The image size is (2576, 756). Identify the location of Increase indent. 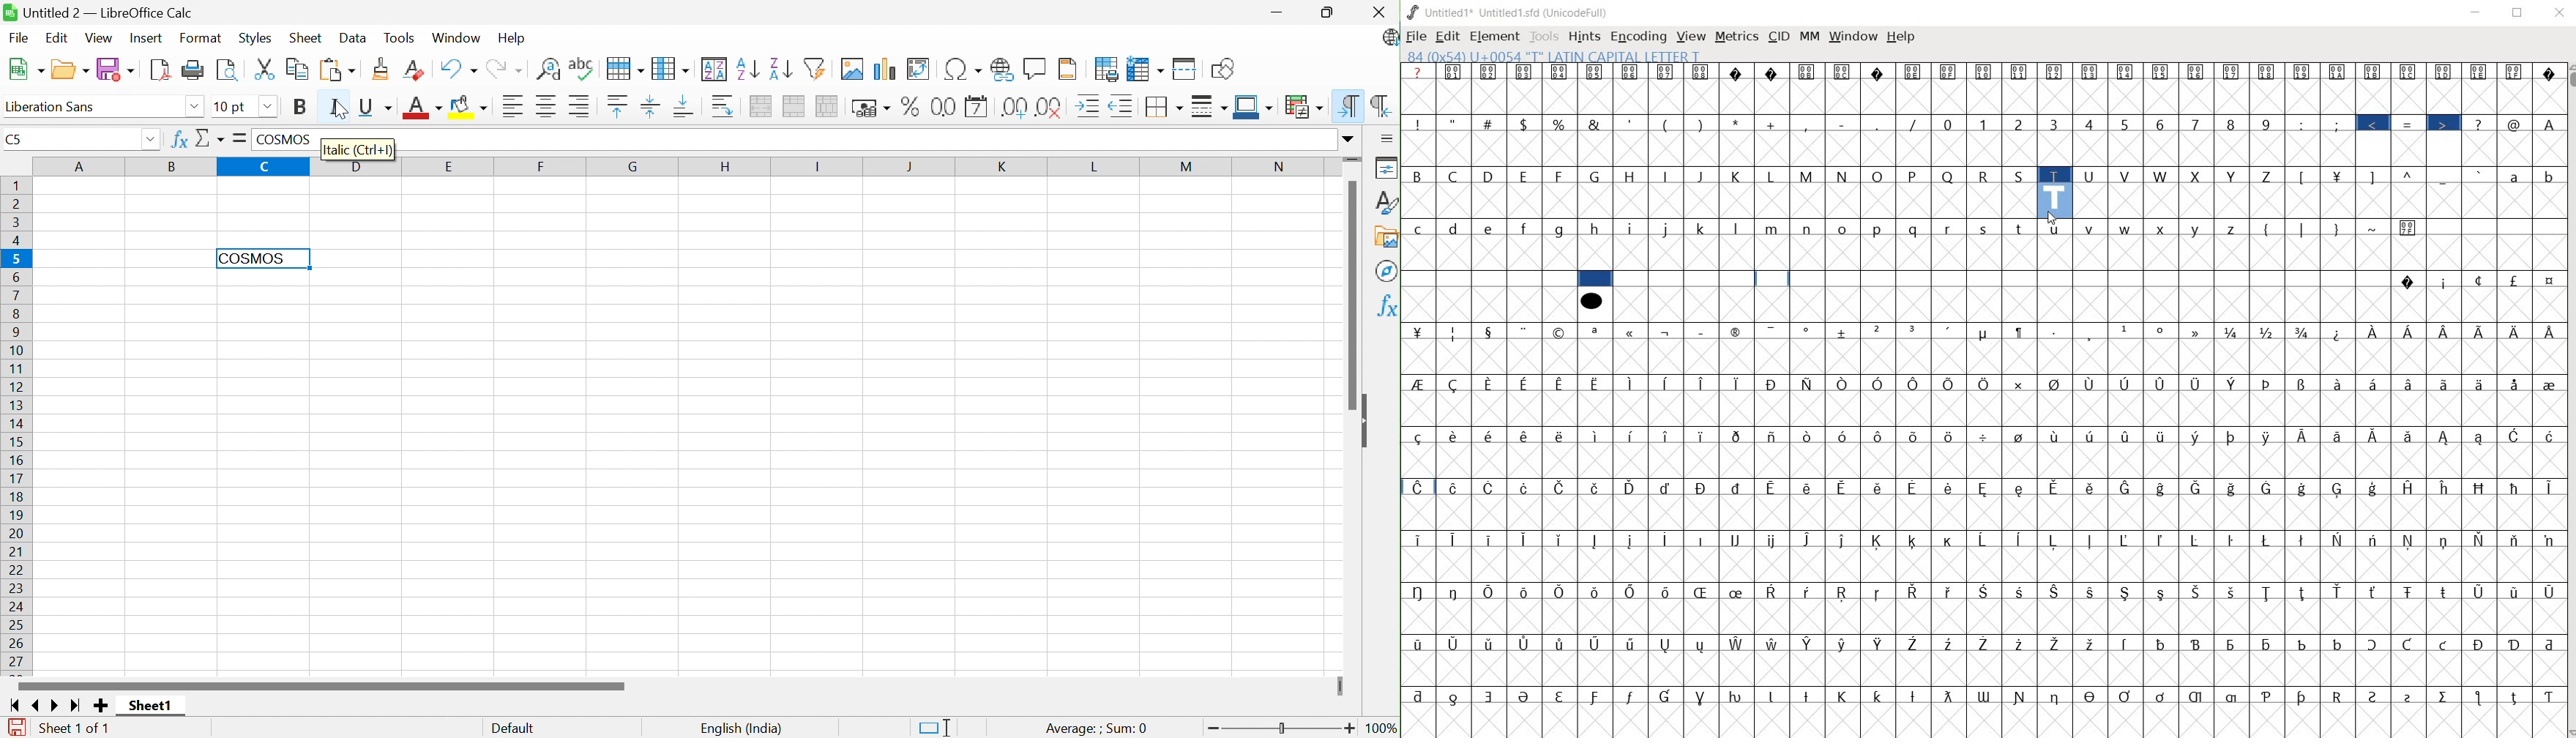
(1089, 106).